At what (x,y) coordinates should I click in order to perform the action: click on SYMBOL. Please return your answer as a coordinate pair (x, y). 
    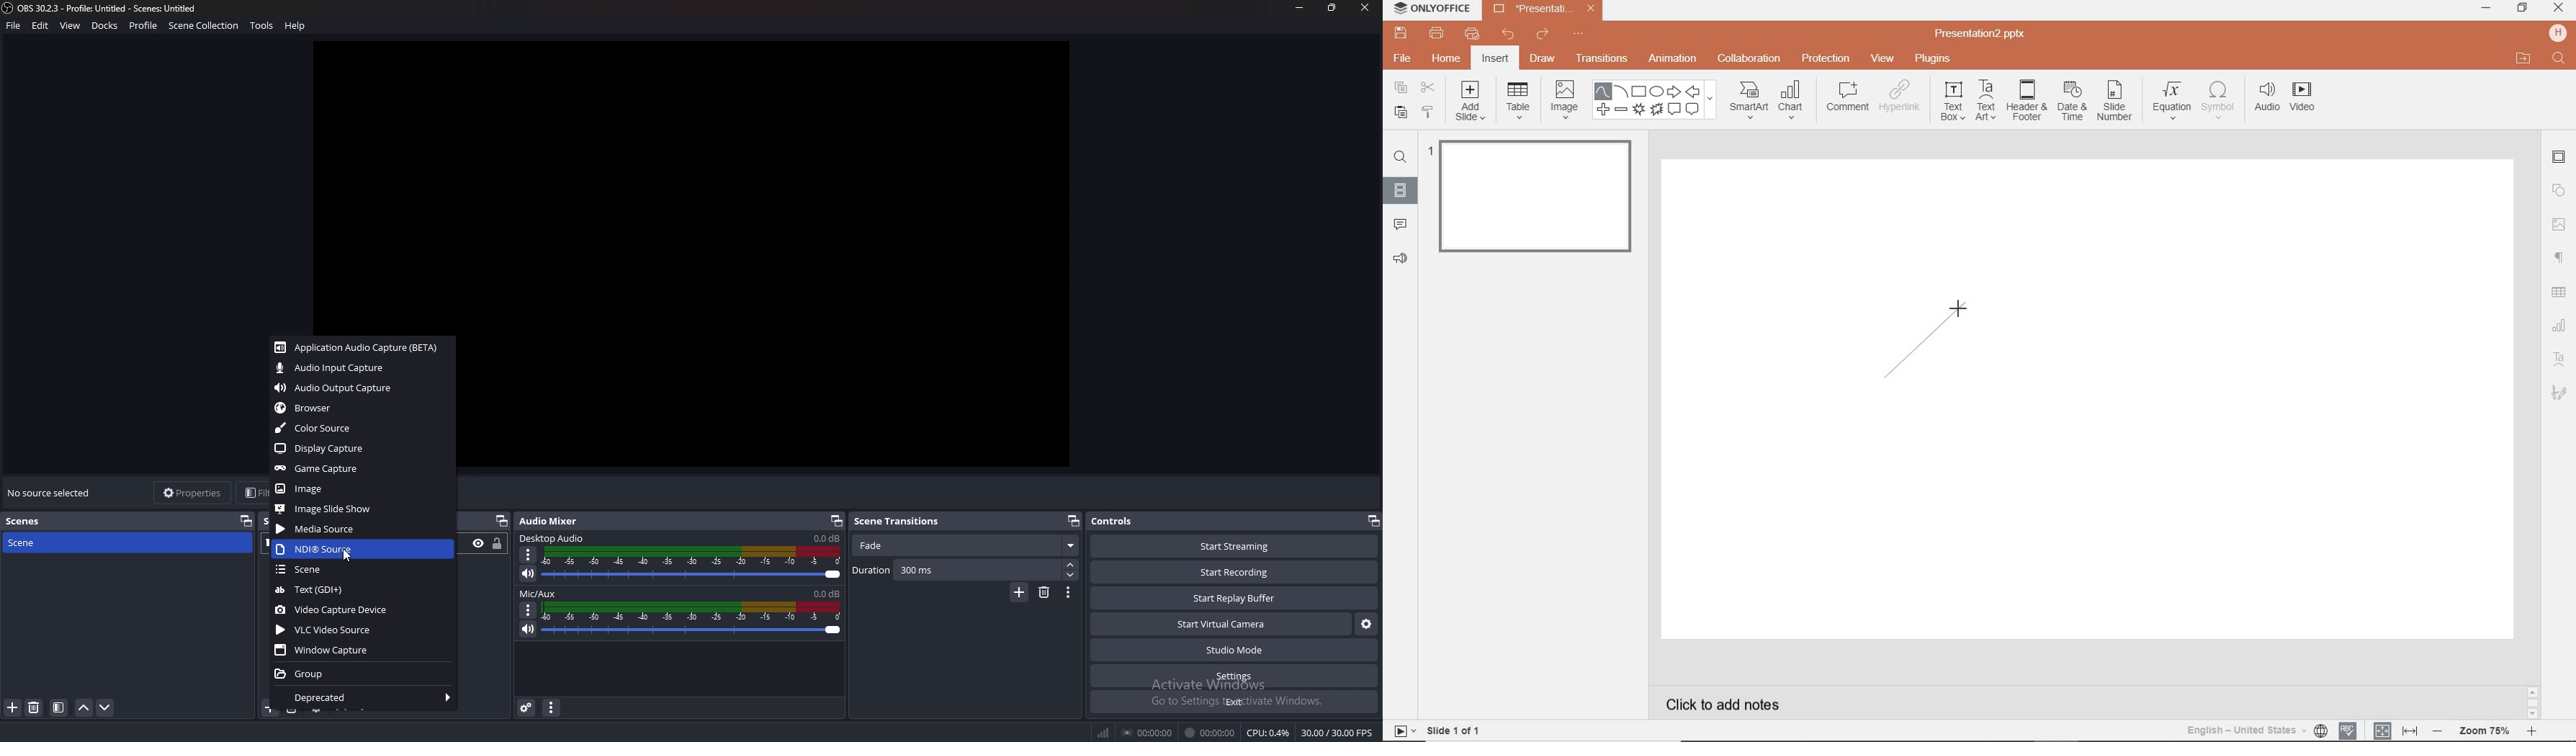
    Looking at the image, I should click on (2218, 100).